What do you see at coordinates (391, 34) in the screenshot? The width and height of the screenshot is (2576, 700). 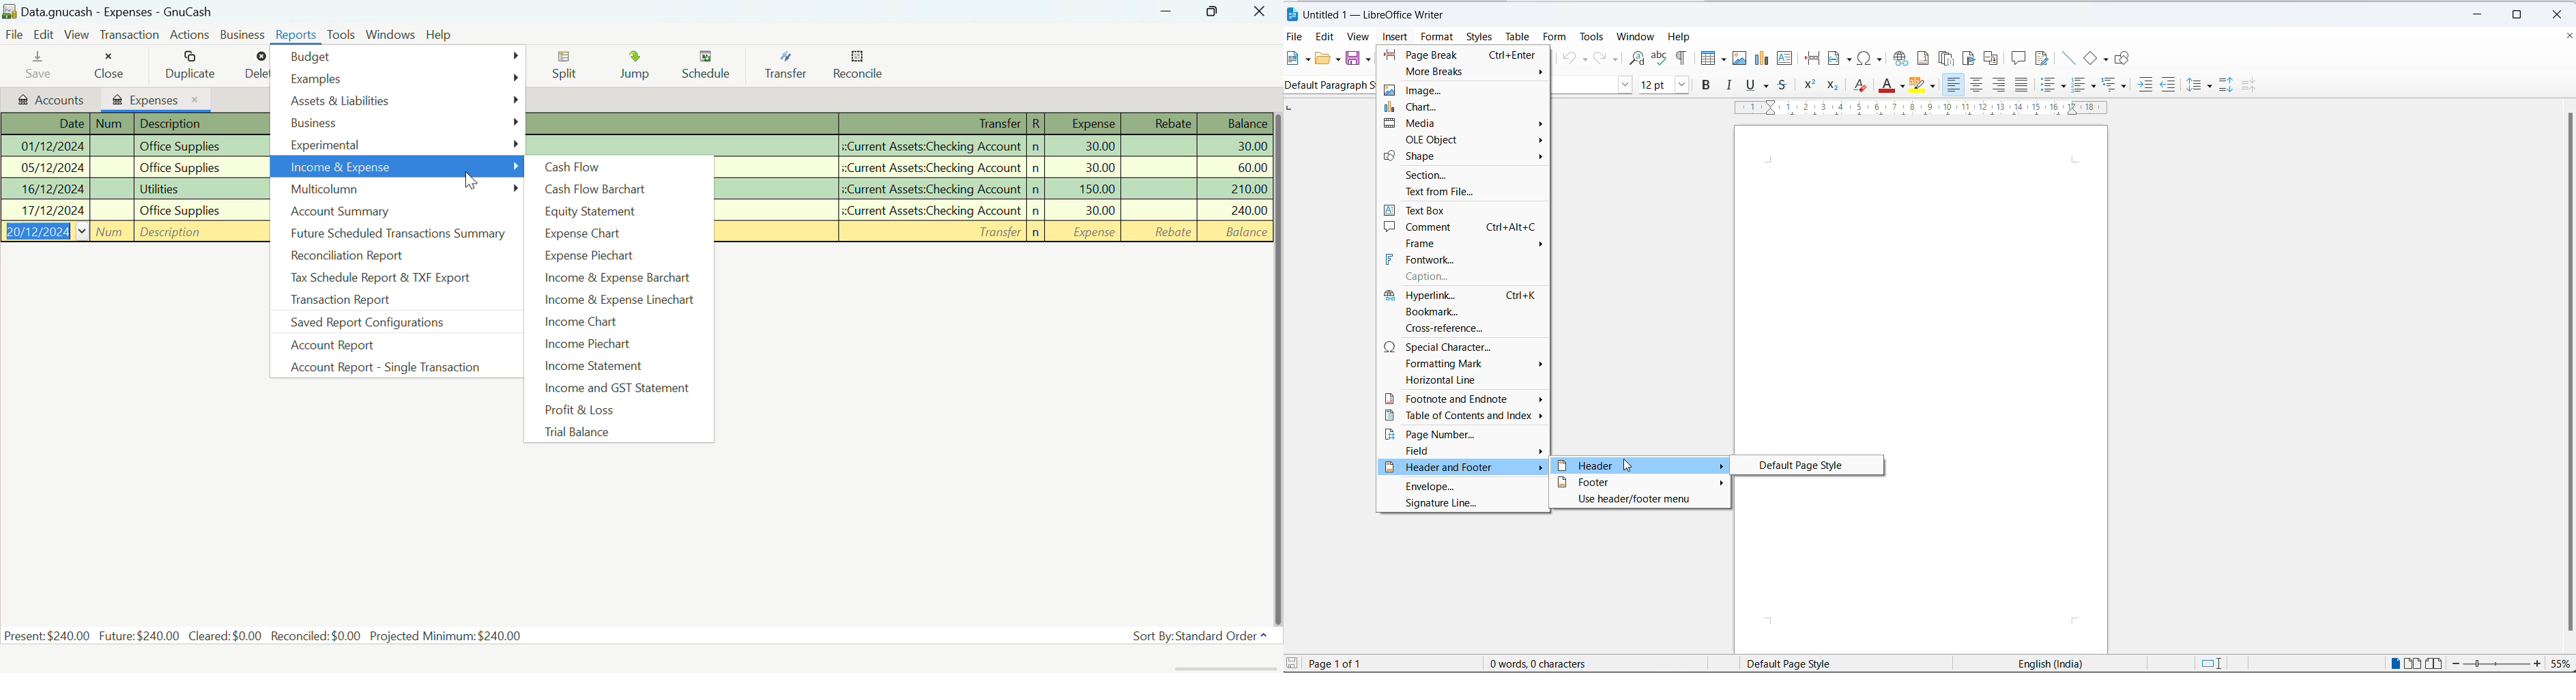 I see `Windows` at bounding box center [391, 34].